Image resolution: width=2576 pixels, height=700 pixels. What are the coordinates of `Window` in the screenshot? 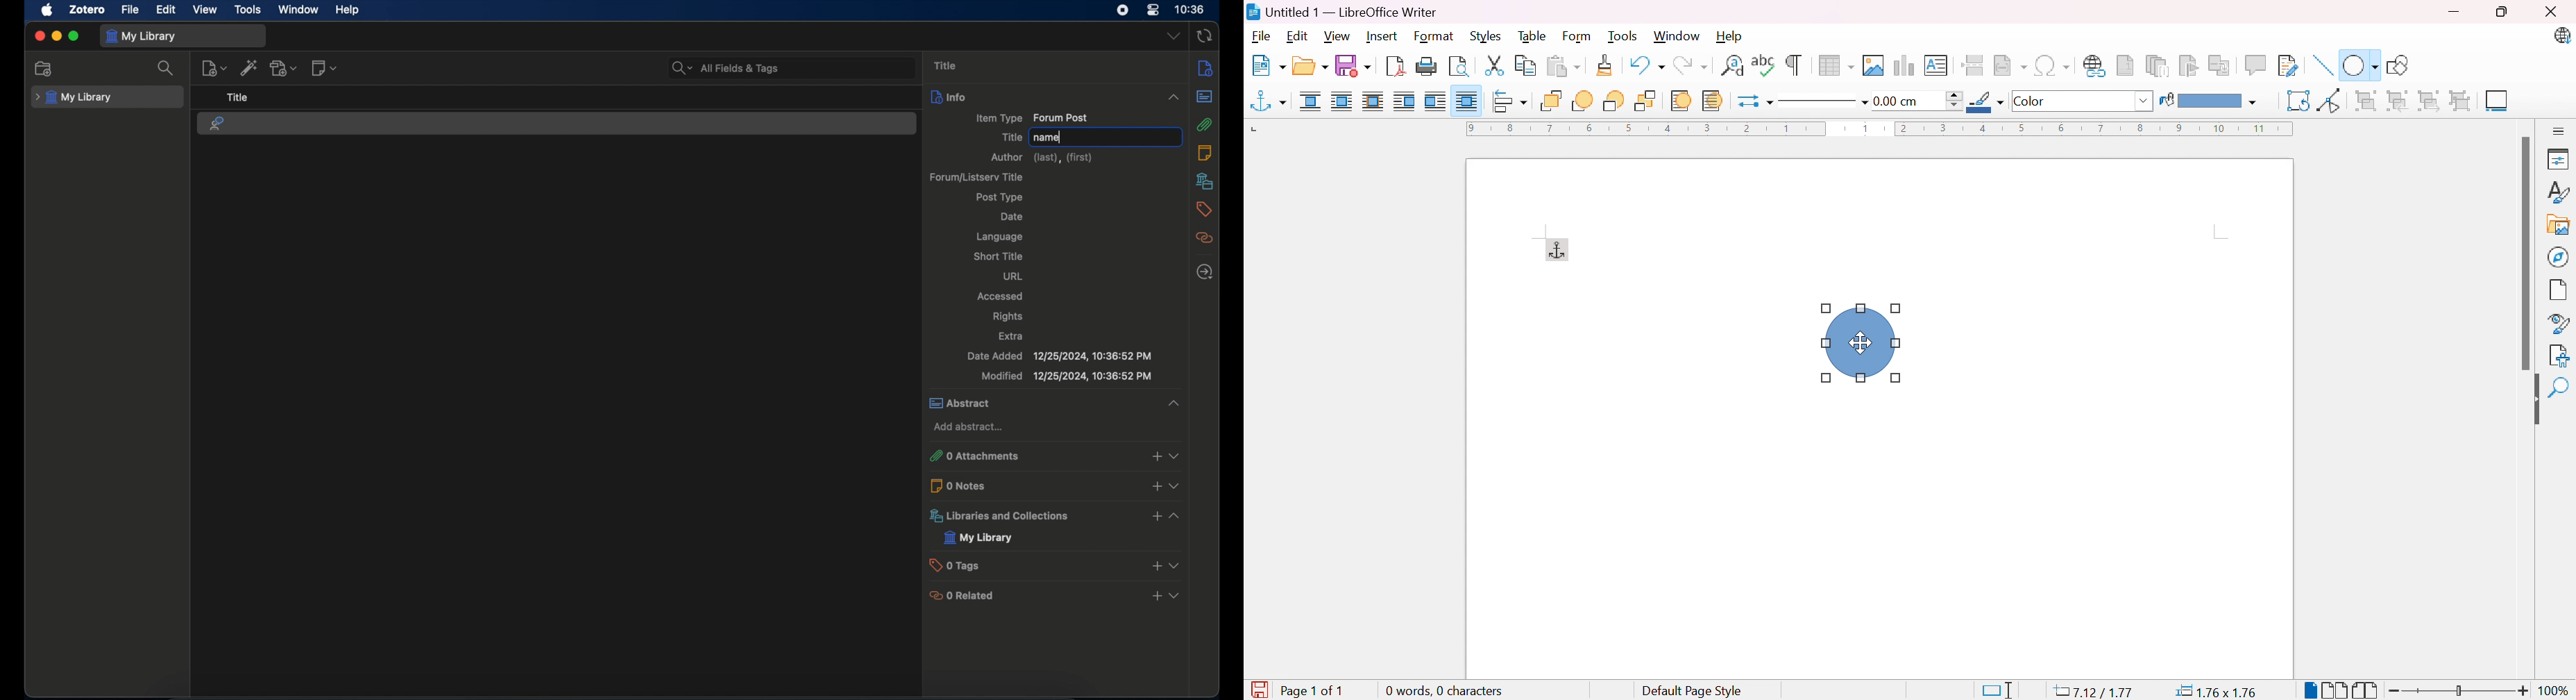 It's located at (1677, 36).